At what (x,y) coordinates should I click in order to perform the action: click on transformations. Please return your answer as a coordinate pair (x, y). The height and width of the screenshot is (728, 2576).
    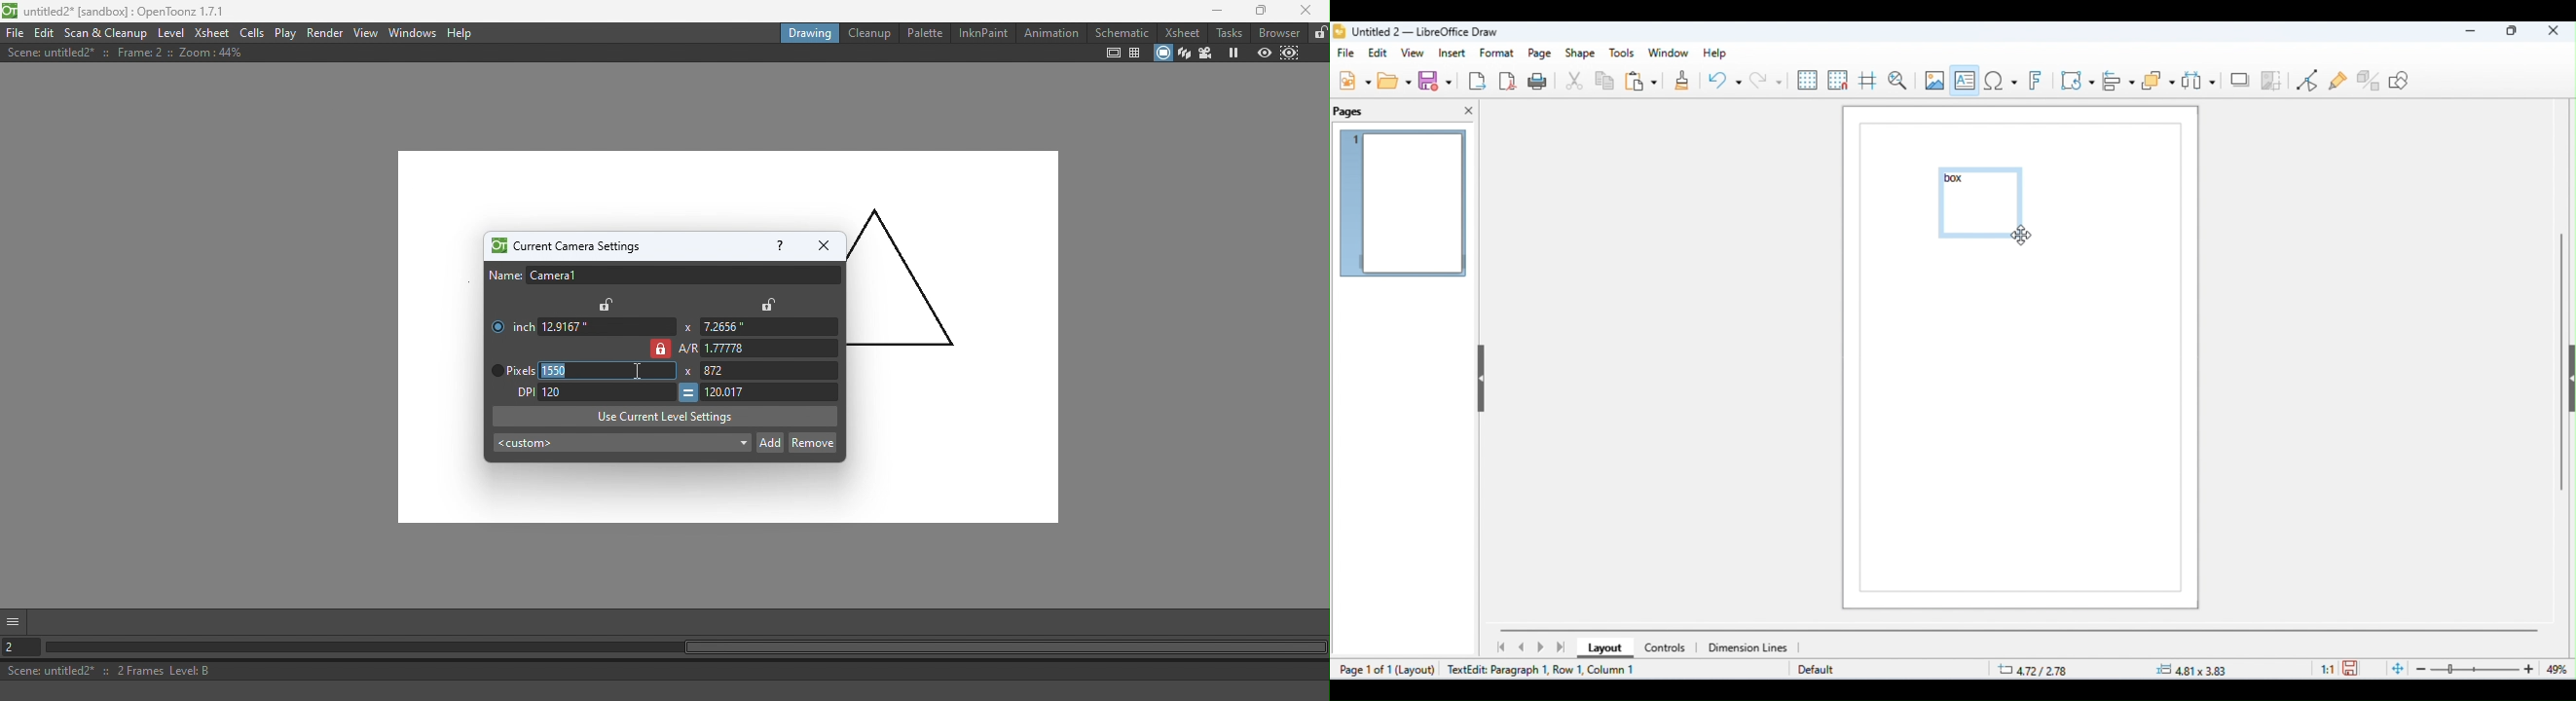
    Looking at the image, I should click on (2078, 80).